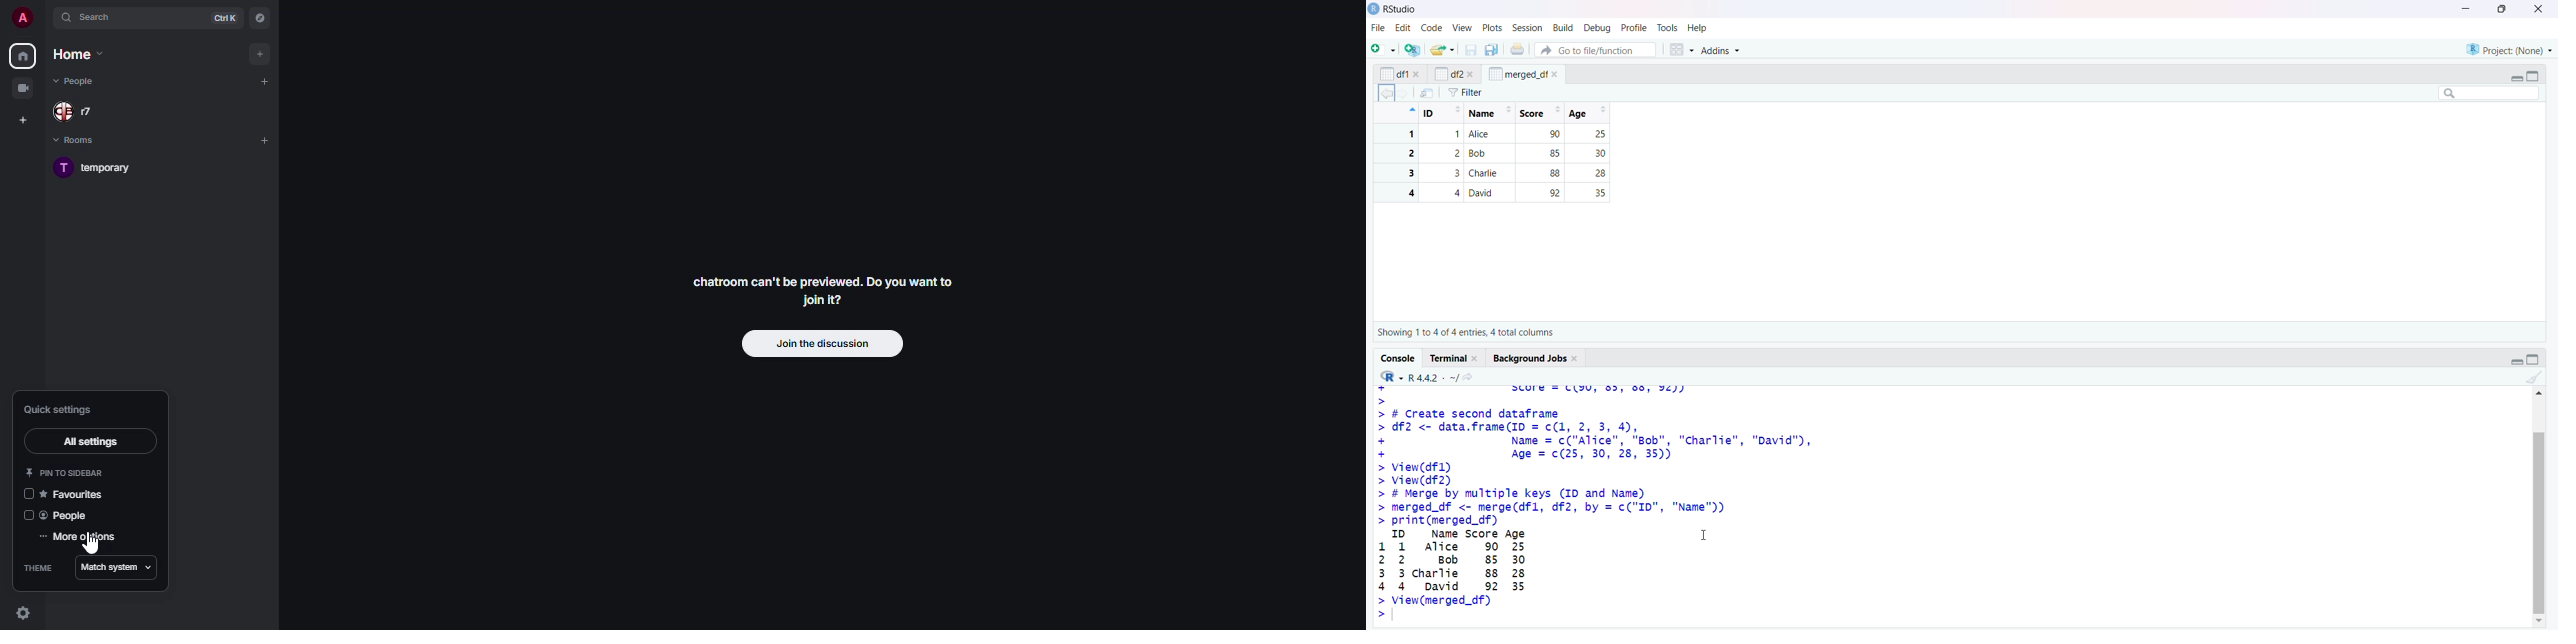  What do you see at coordinates (1394, 74) in the screenshot?
I see `df1` at bounding box center [1394, 74].